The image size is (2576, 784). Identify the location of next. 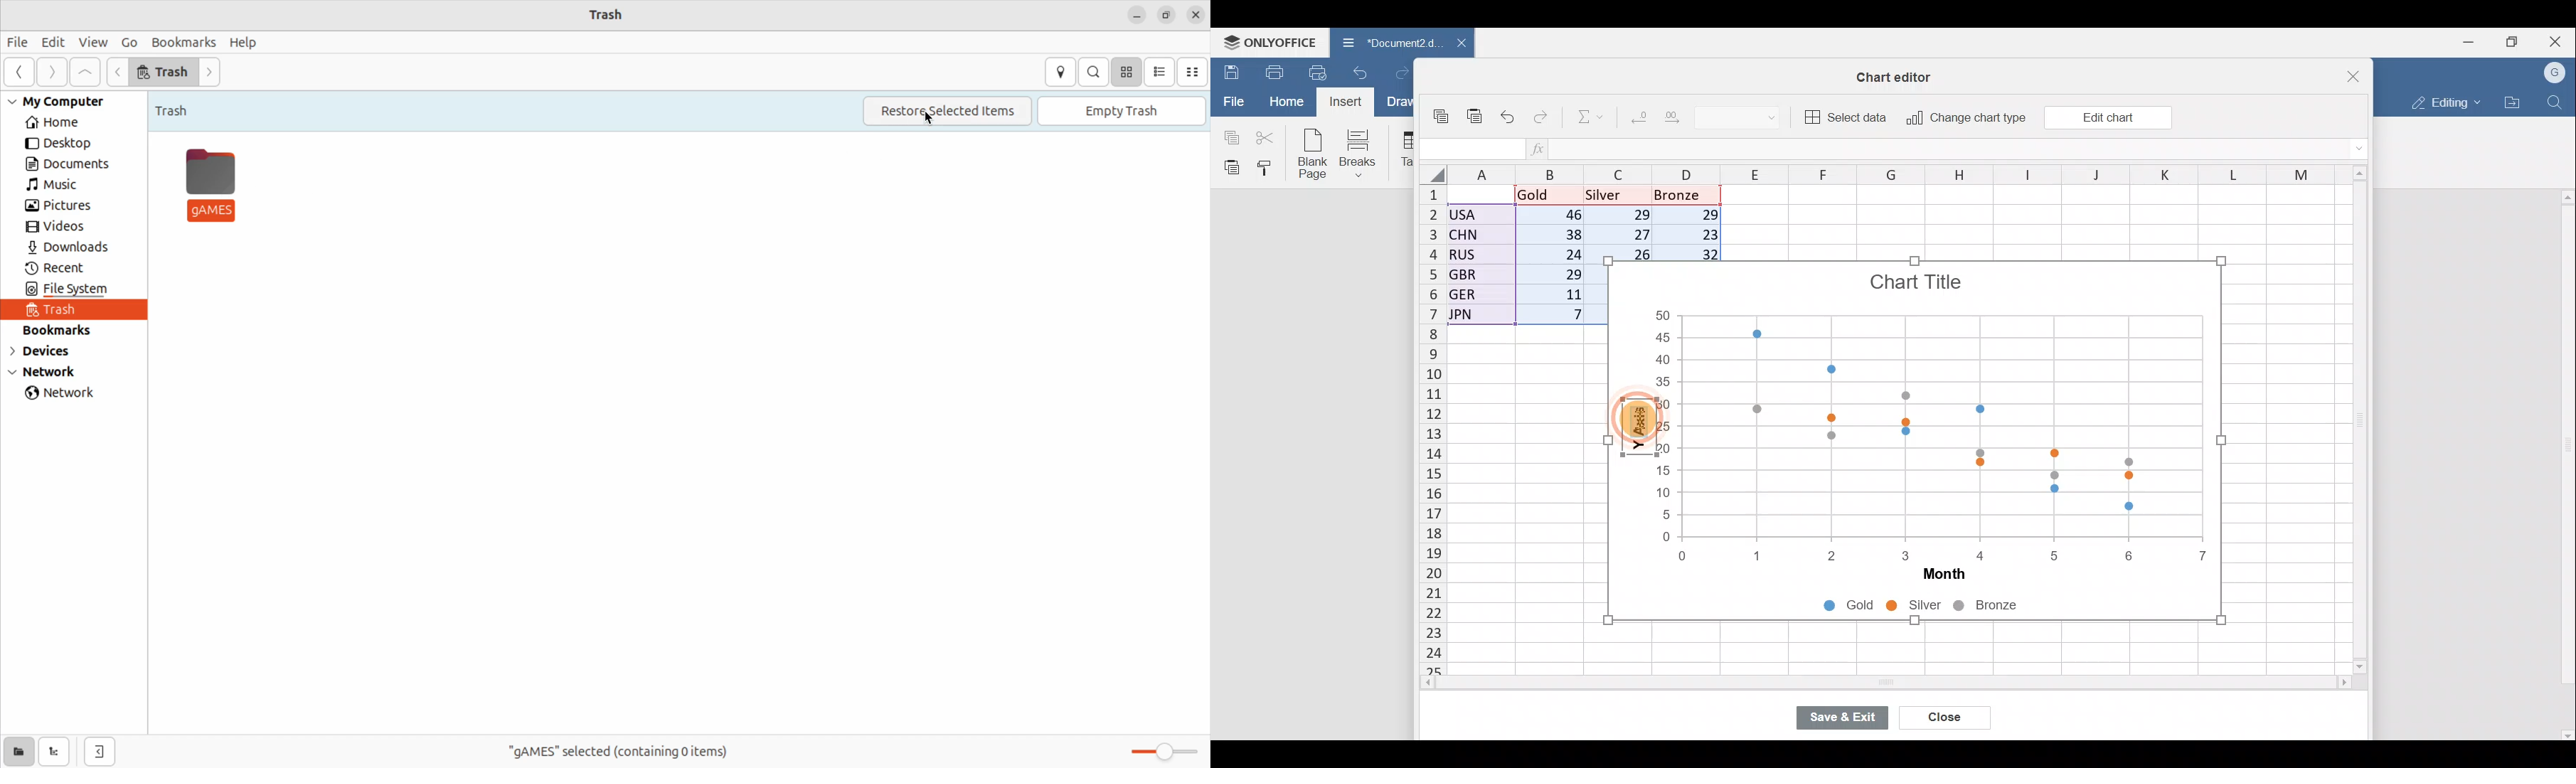
(52, 72).